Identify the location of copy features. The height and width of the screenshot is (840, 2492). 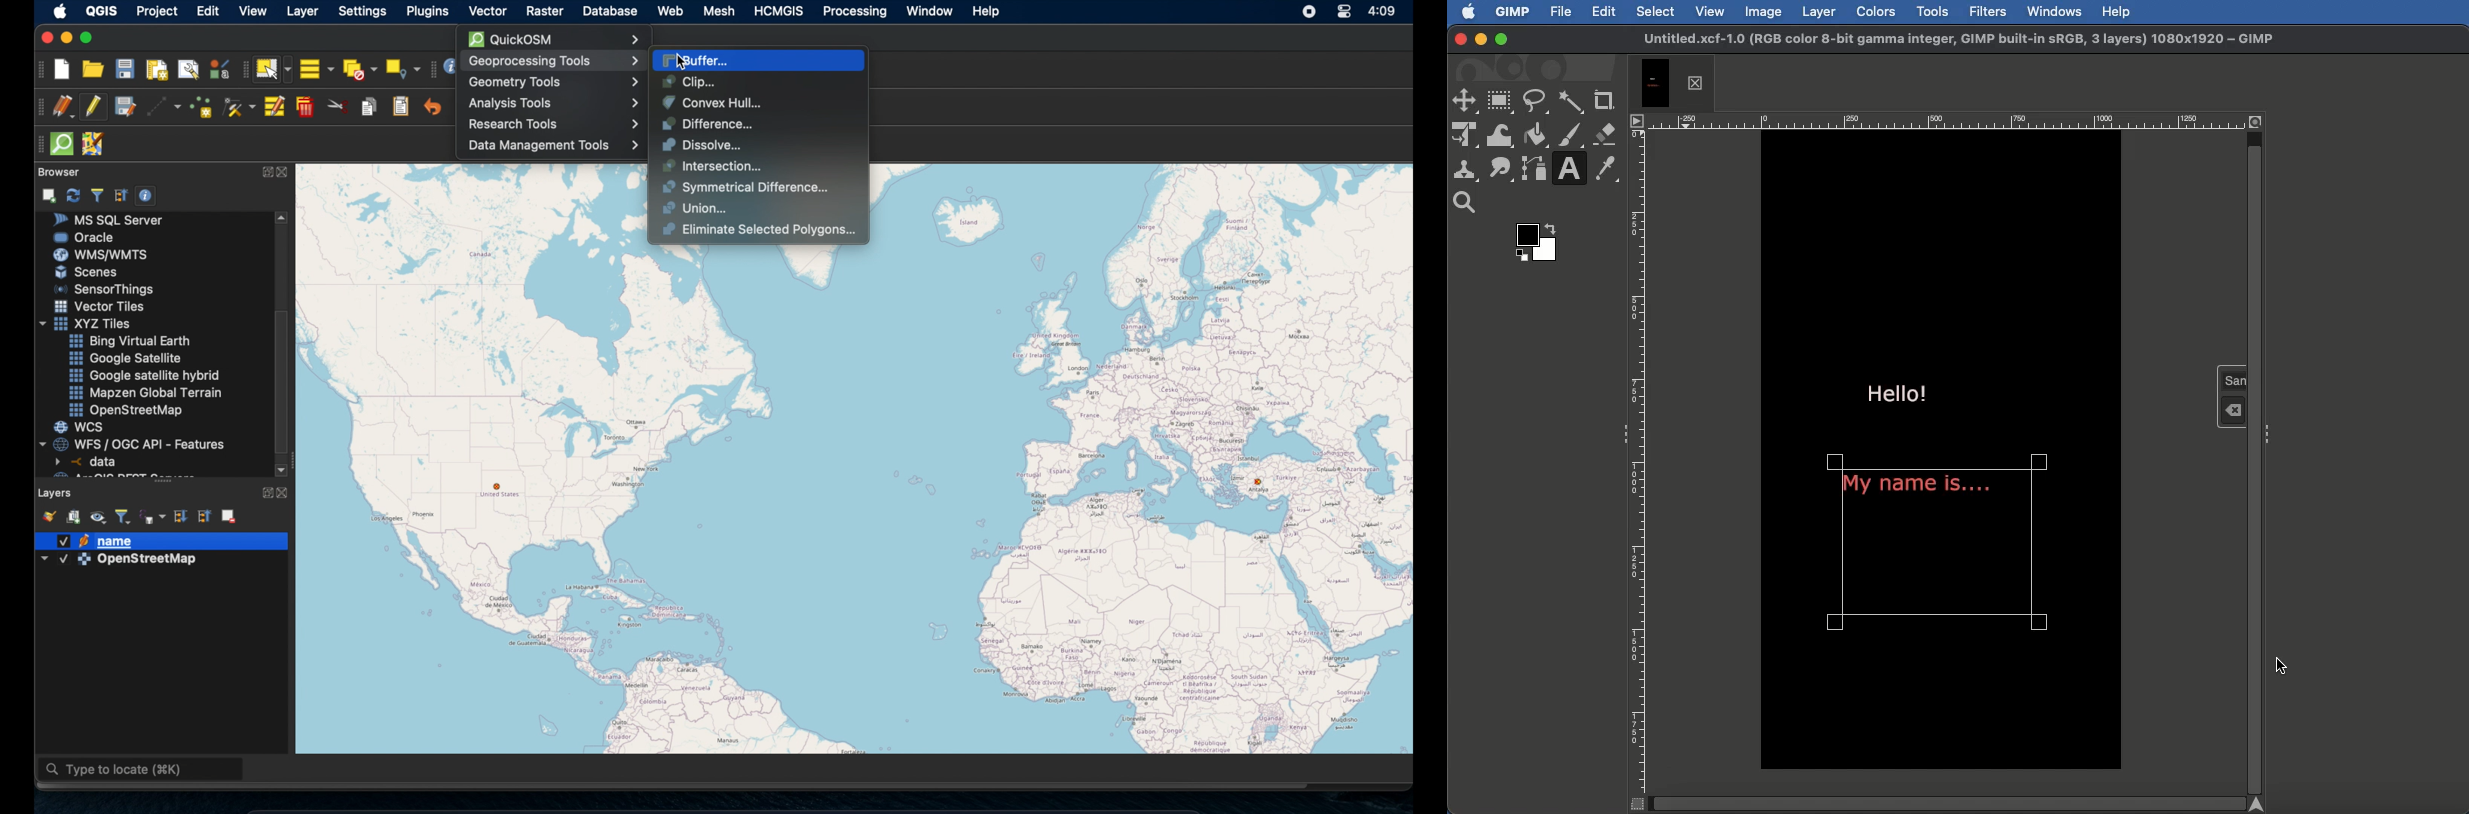
(369, 106).